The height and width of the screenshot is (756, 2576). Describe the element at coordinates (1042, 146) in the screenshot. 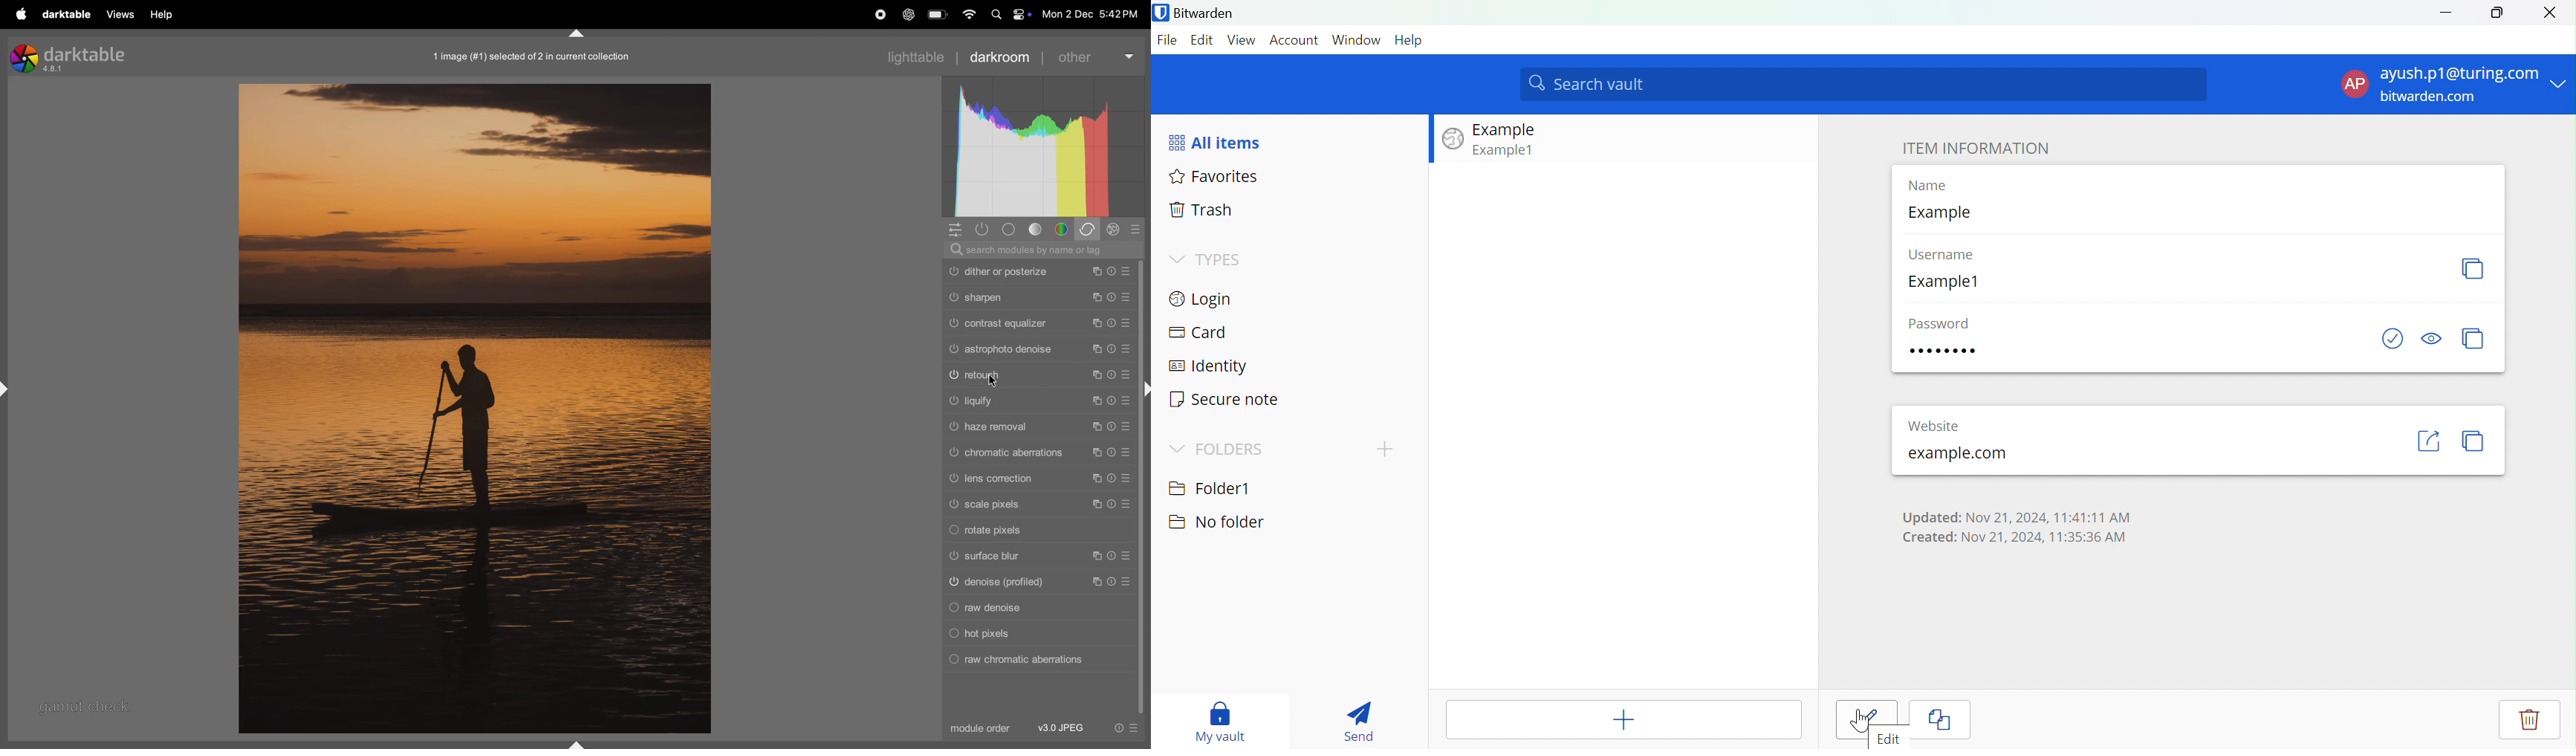

I see `histogram` at that location.